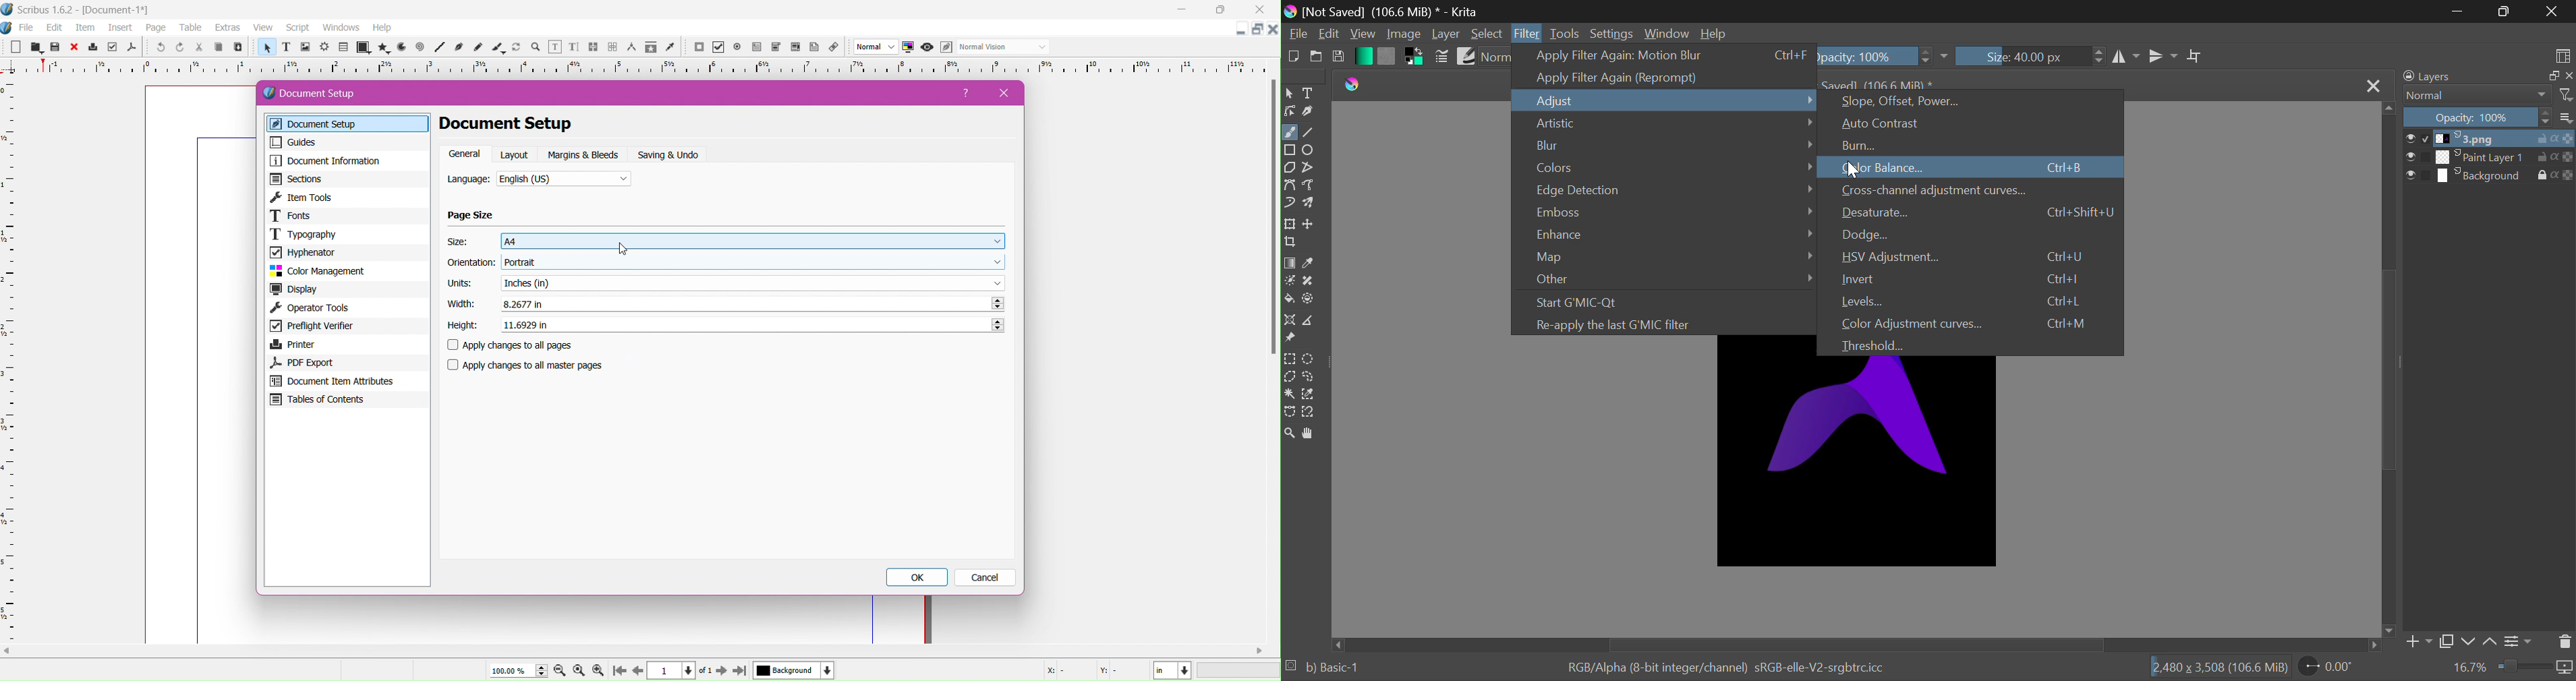 This screenshot has width=2576, height=700. I want to click on Close, so click(1000, 93).